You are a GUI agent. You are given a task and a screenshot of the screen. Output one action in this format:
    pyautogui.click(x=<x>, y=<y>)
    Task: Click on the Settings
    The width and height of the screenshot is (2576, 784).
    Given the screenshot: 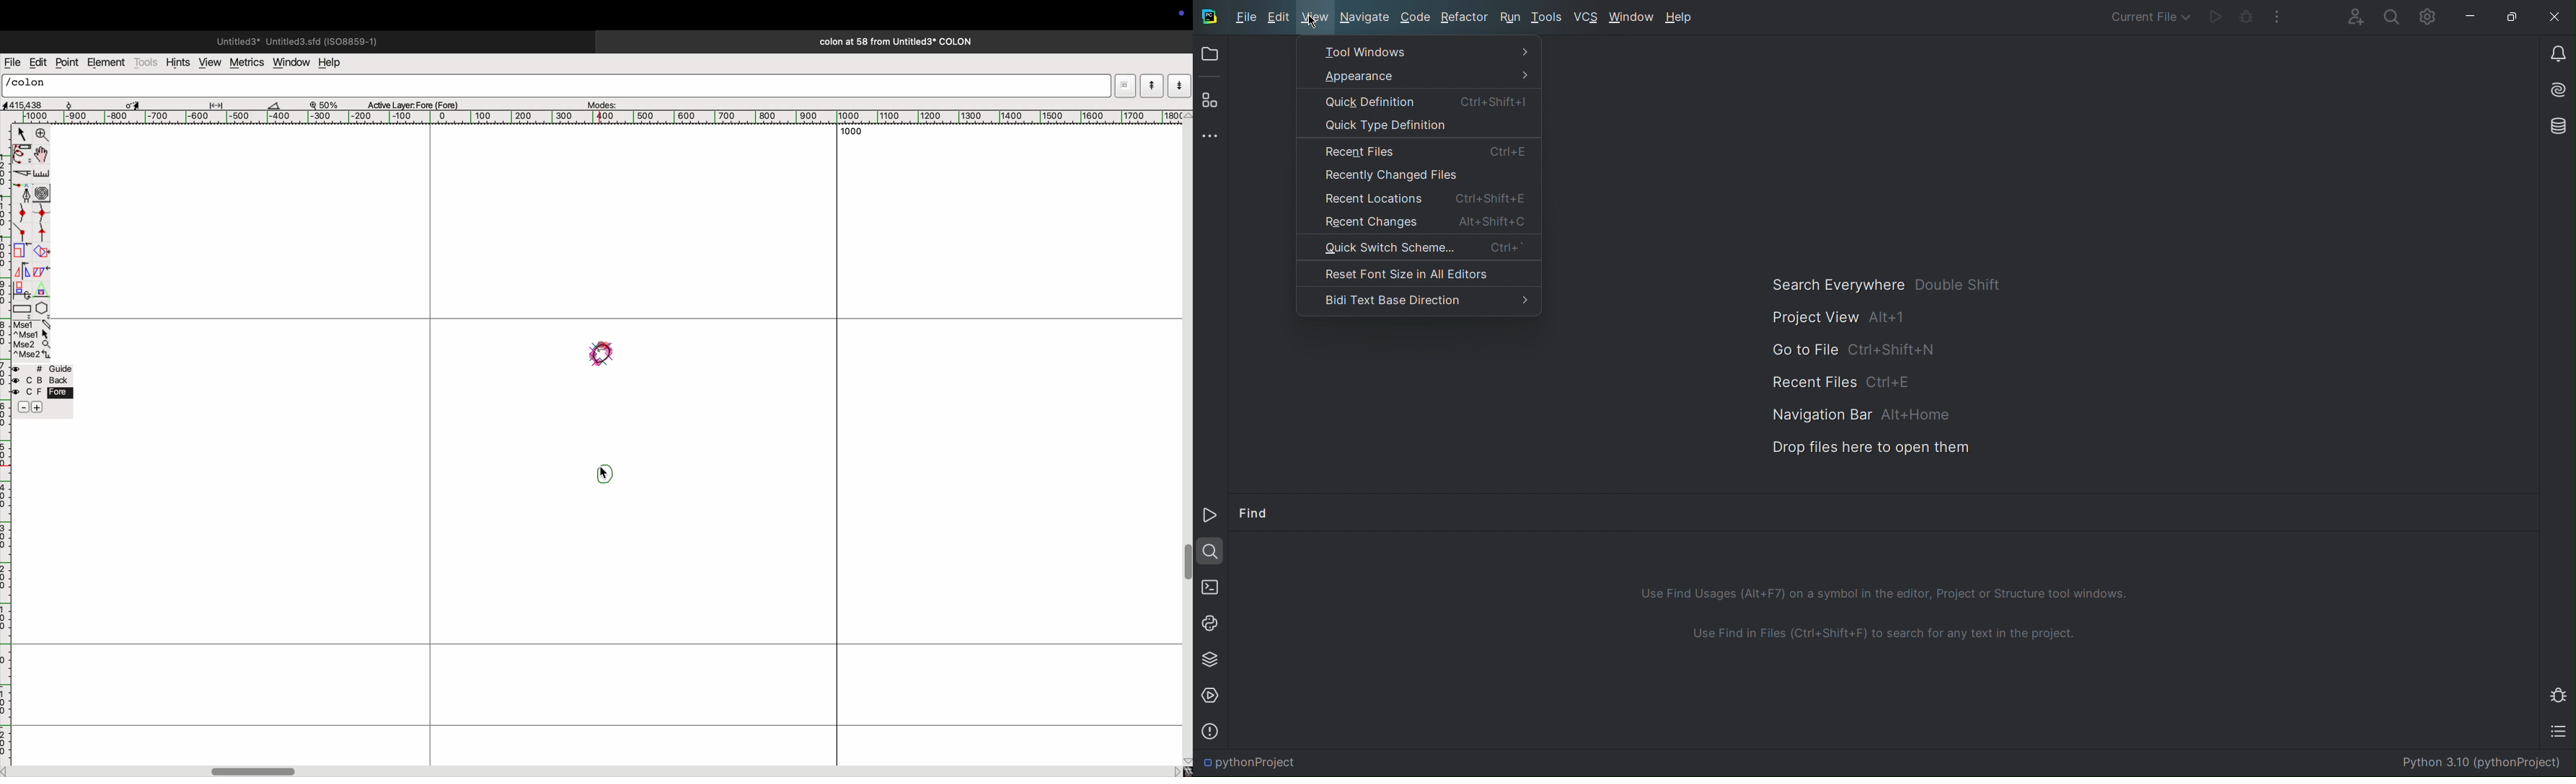 What is the action you would take?
    pyautogui.click(x=2426, y=17)
    